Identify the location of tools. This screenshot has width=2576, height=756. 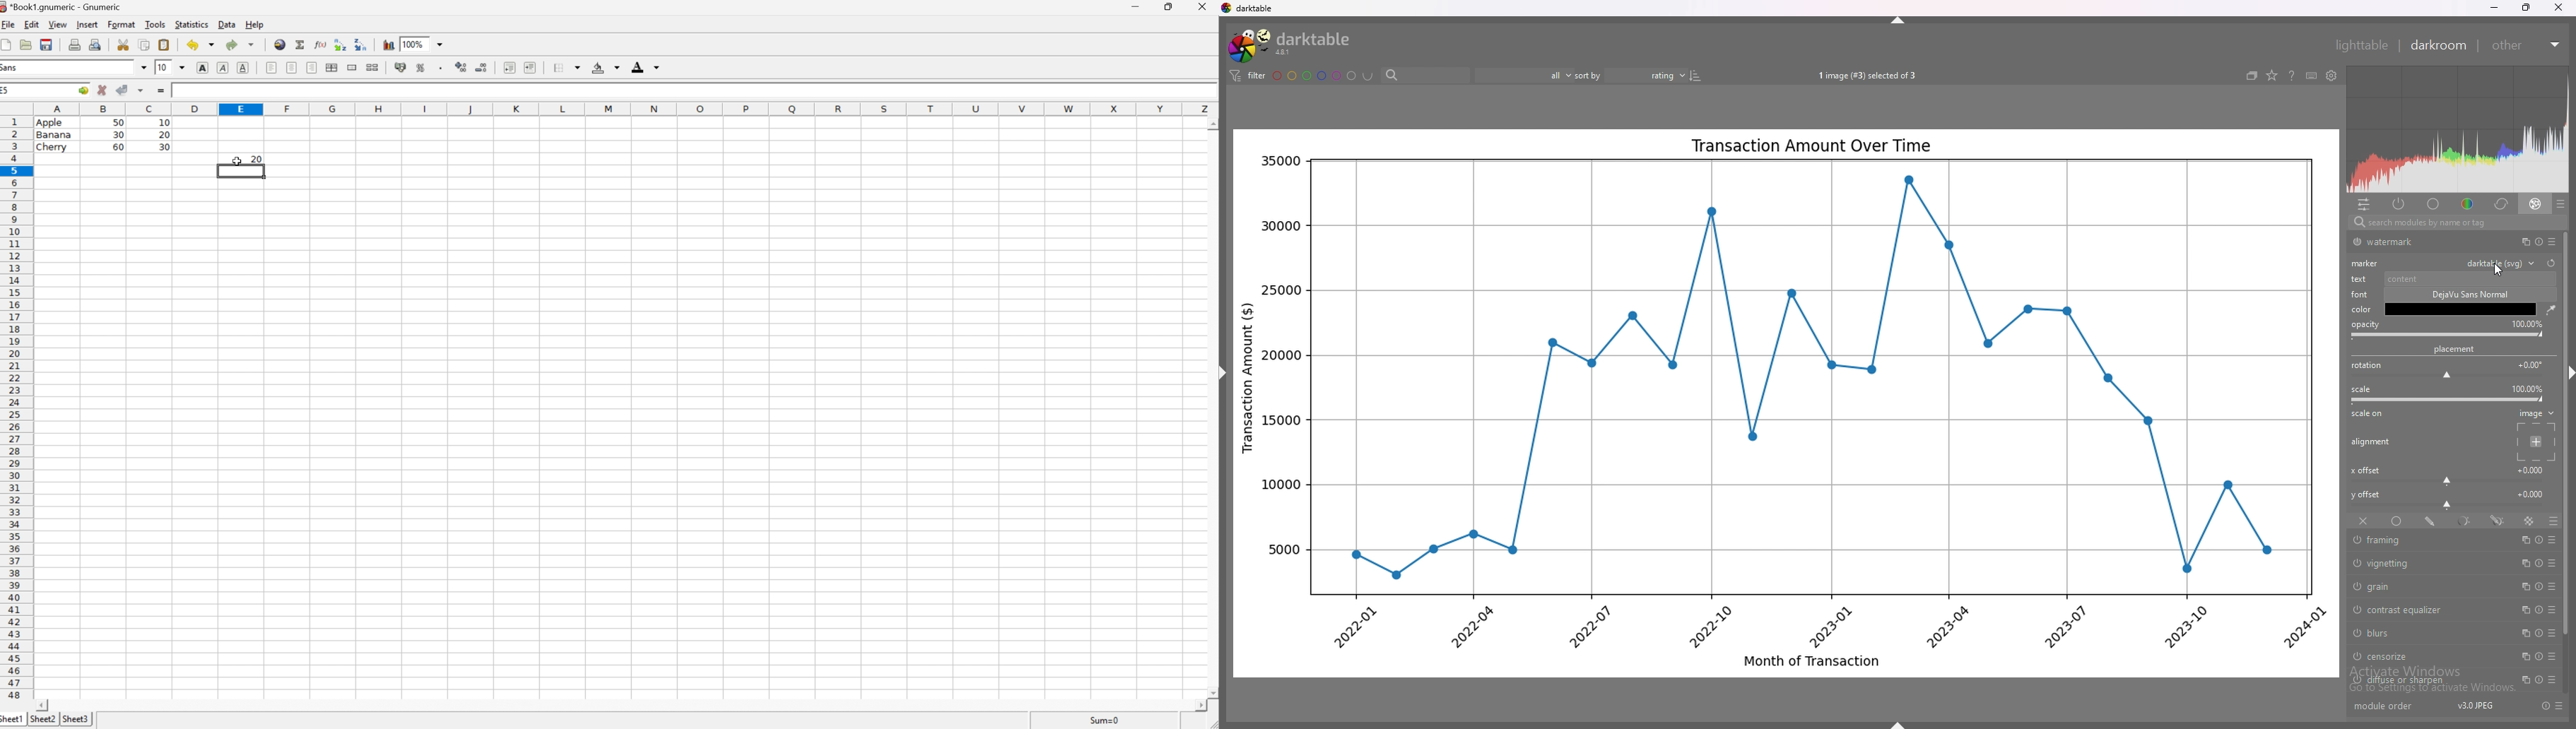
(155, 23).